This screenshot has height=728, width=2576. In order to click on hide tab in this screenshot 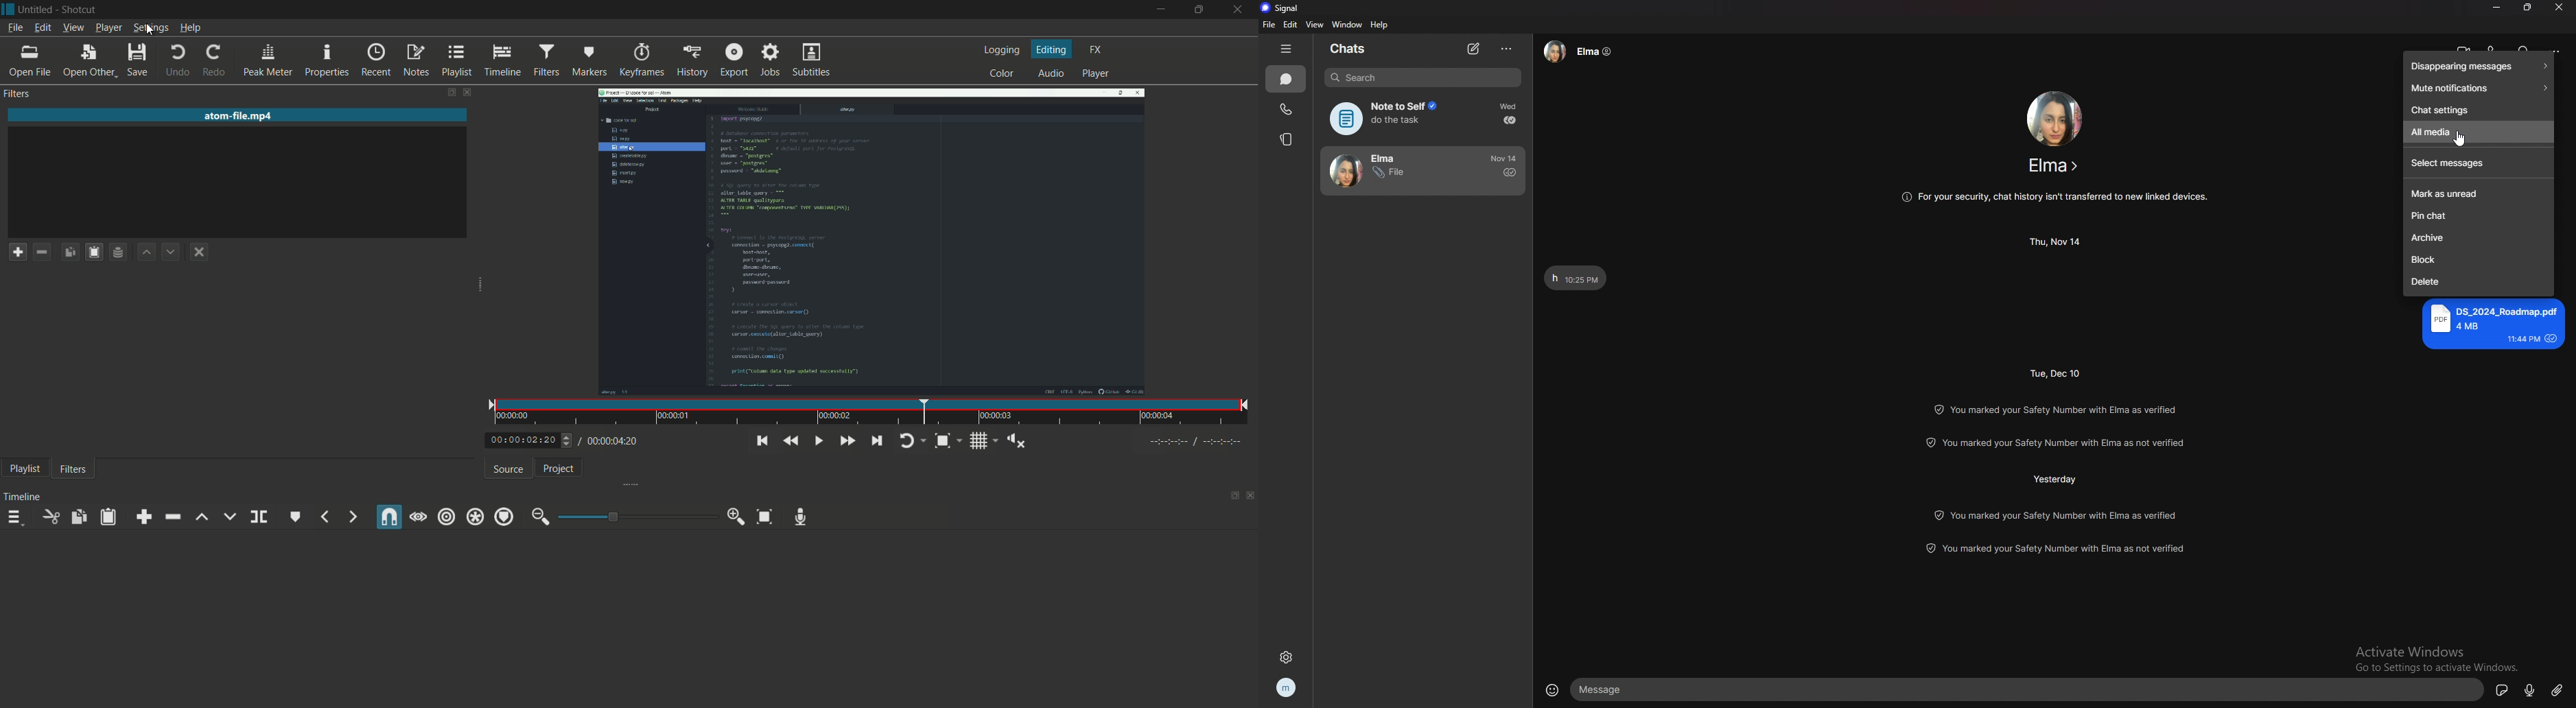, I will do `click(1285, 49)`.